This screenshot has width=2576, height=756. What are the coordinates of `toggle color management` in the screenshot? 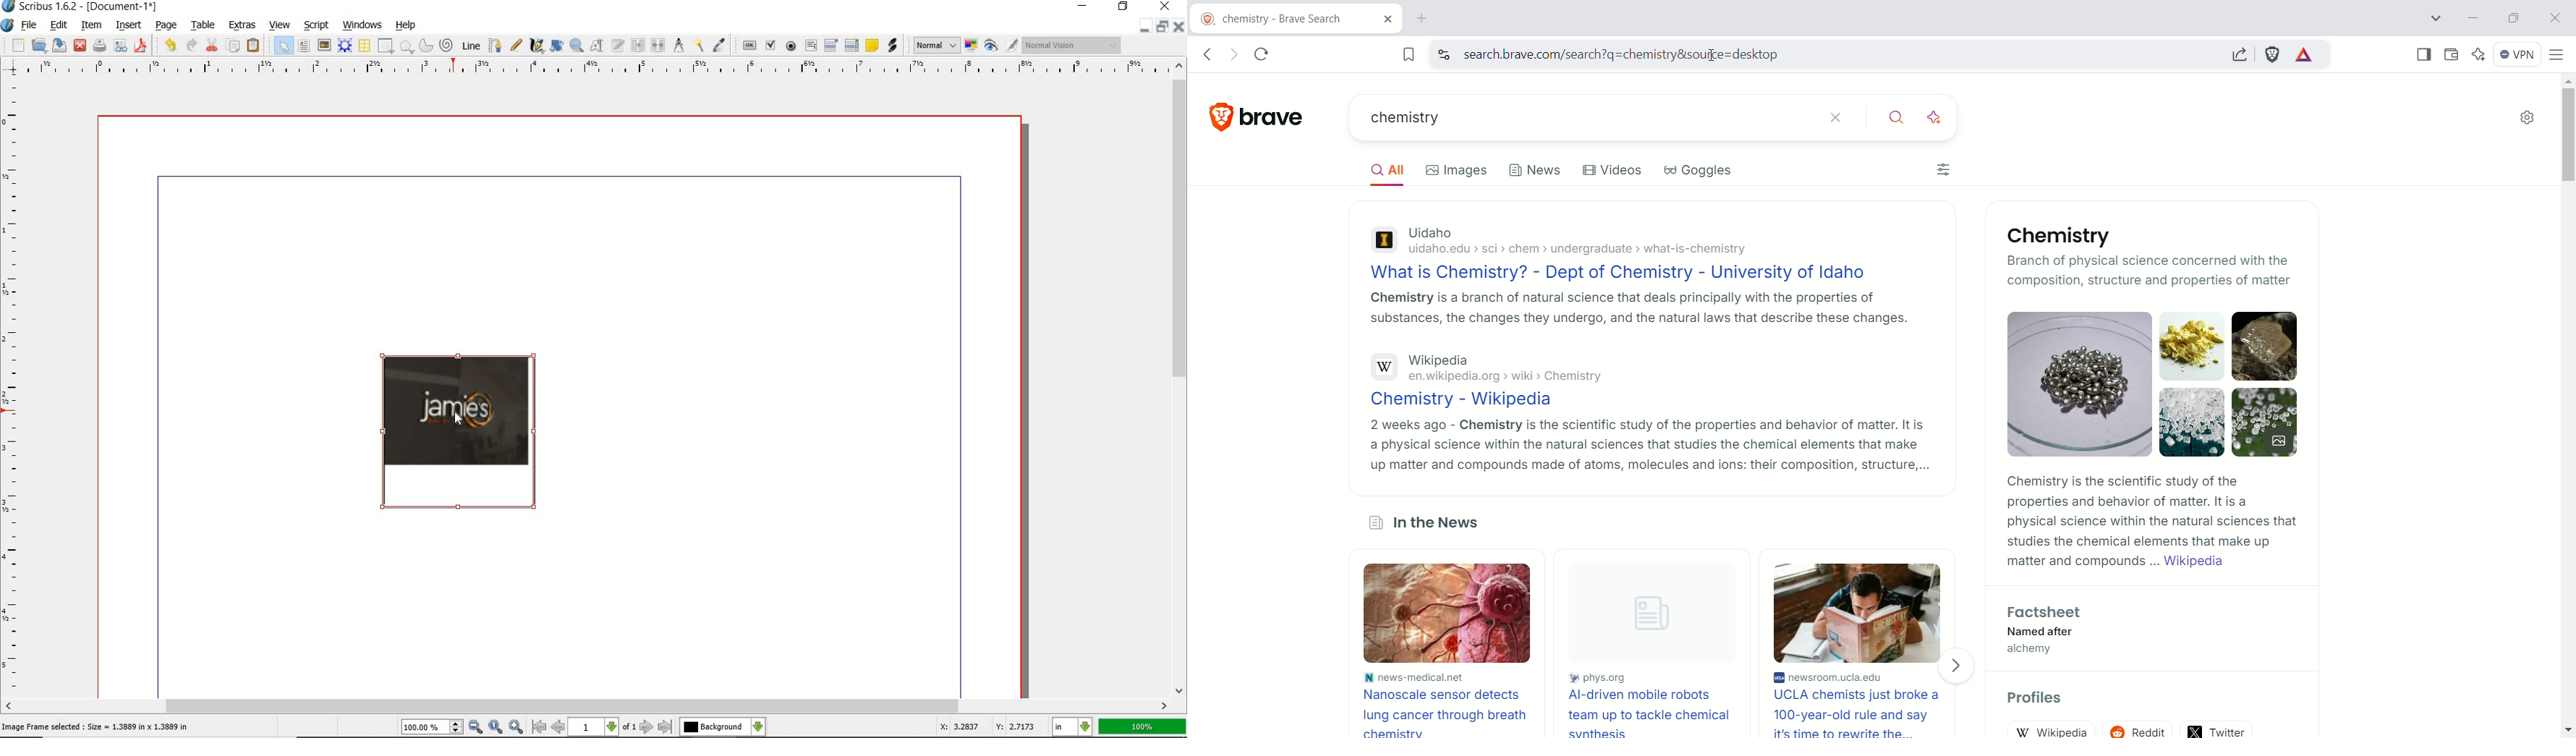 It's located at (971, 45).